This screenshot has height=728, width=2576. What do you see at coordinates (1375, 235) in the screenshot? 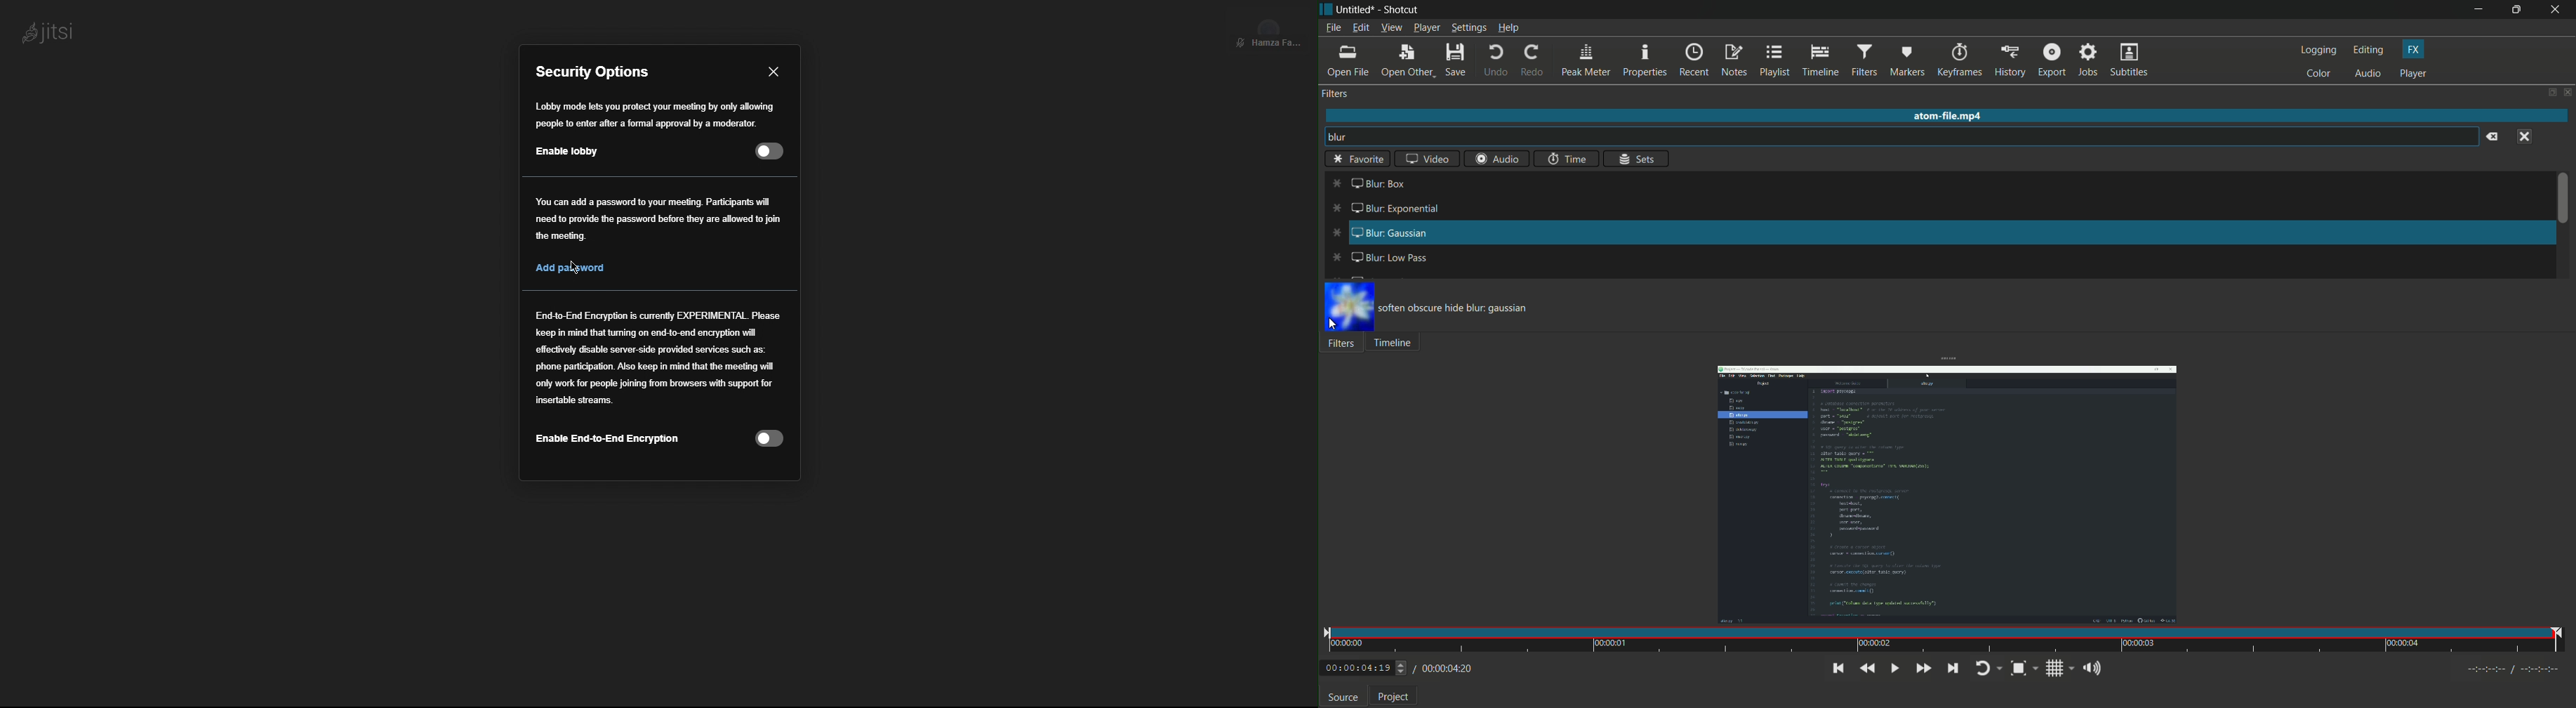
I see `blur gaussian` at bounding box center [1375, 235].